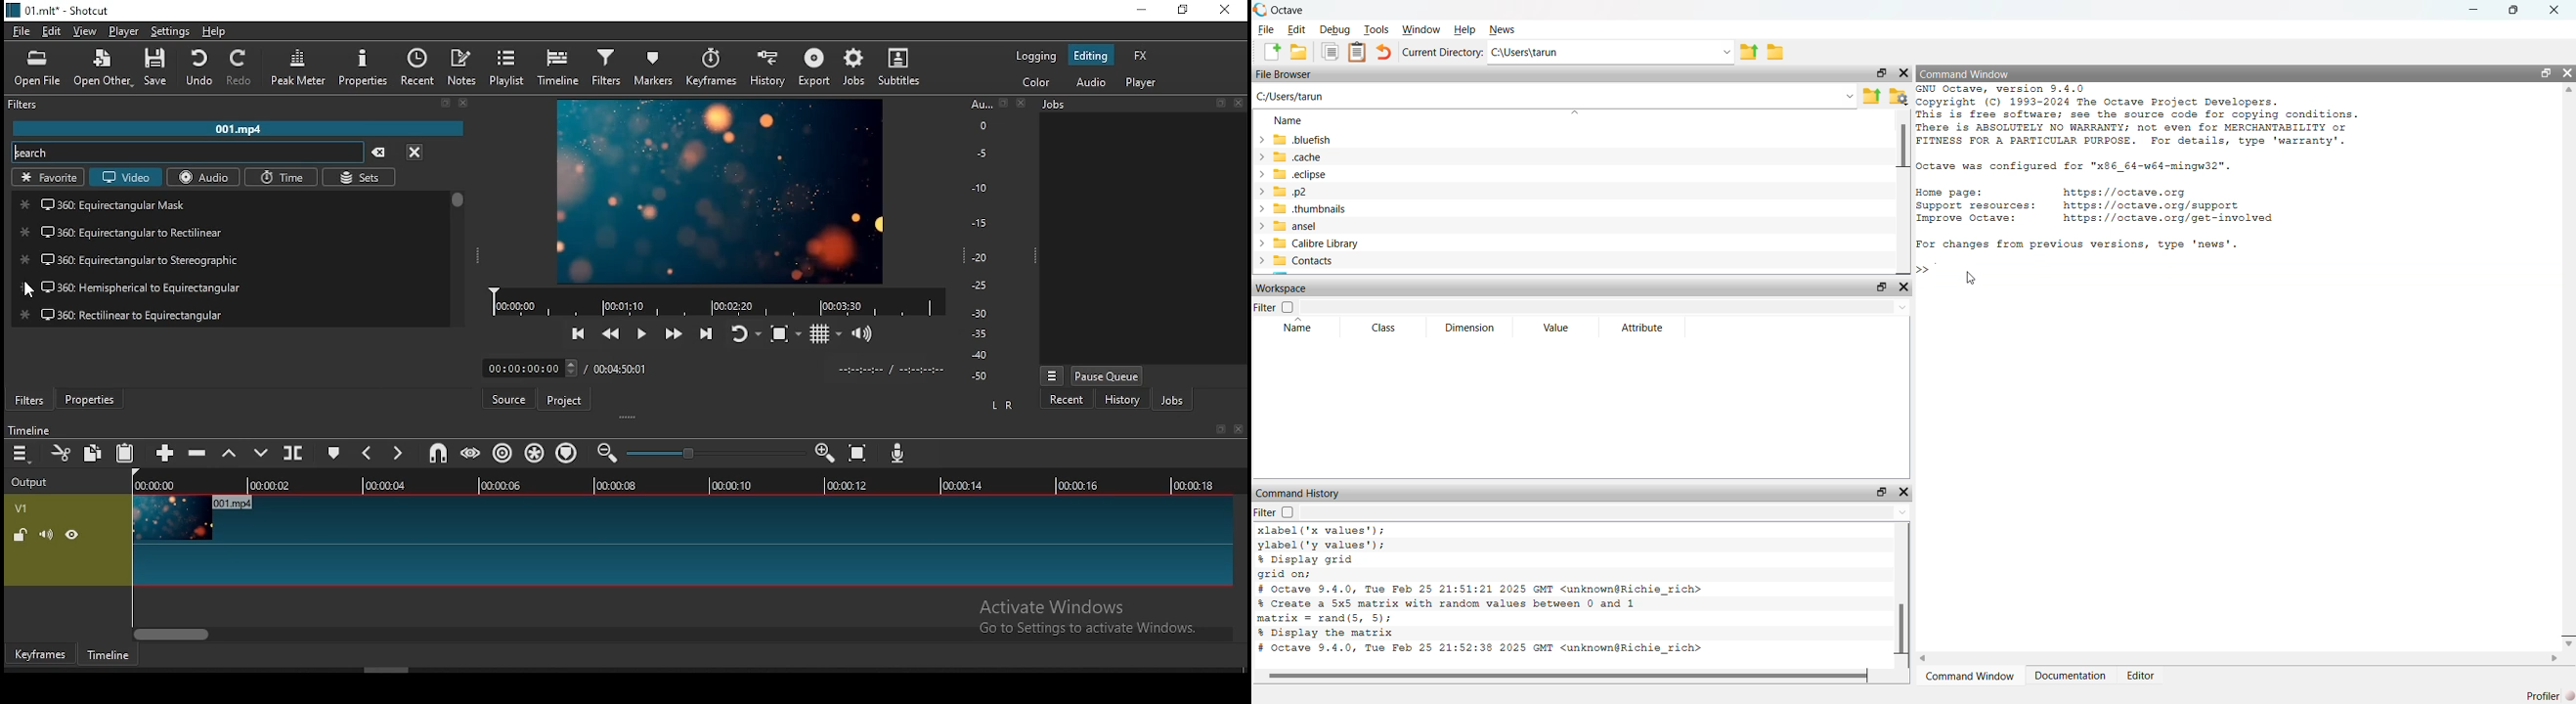  I want to click on minimize, so click(1142, 10).